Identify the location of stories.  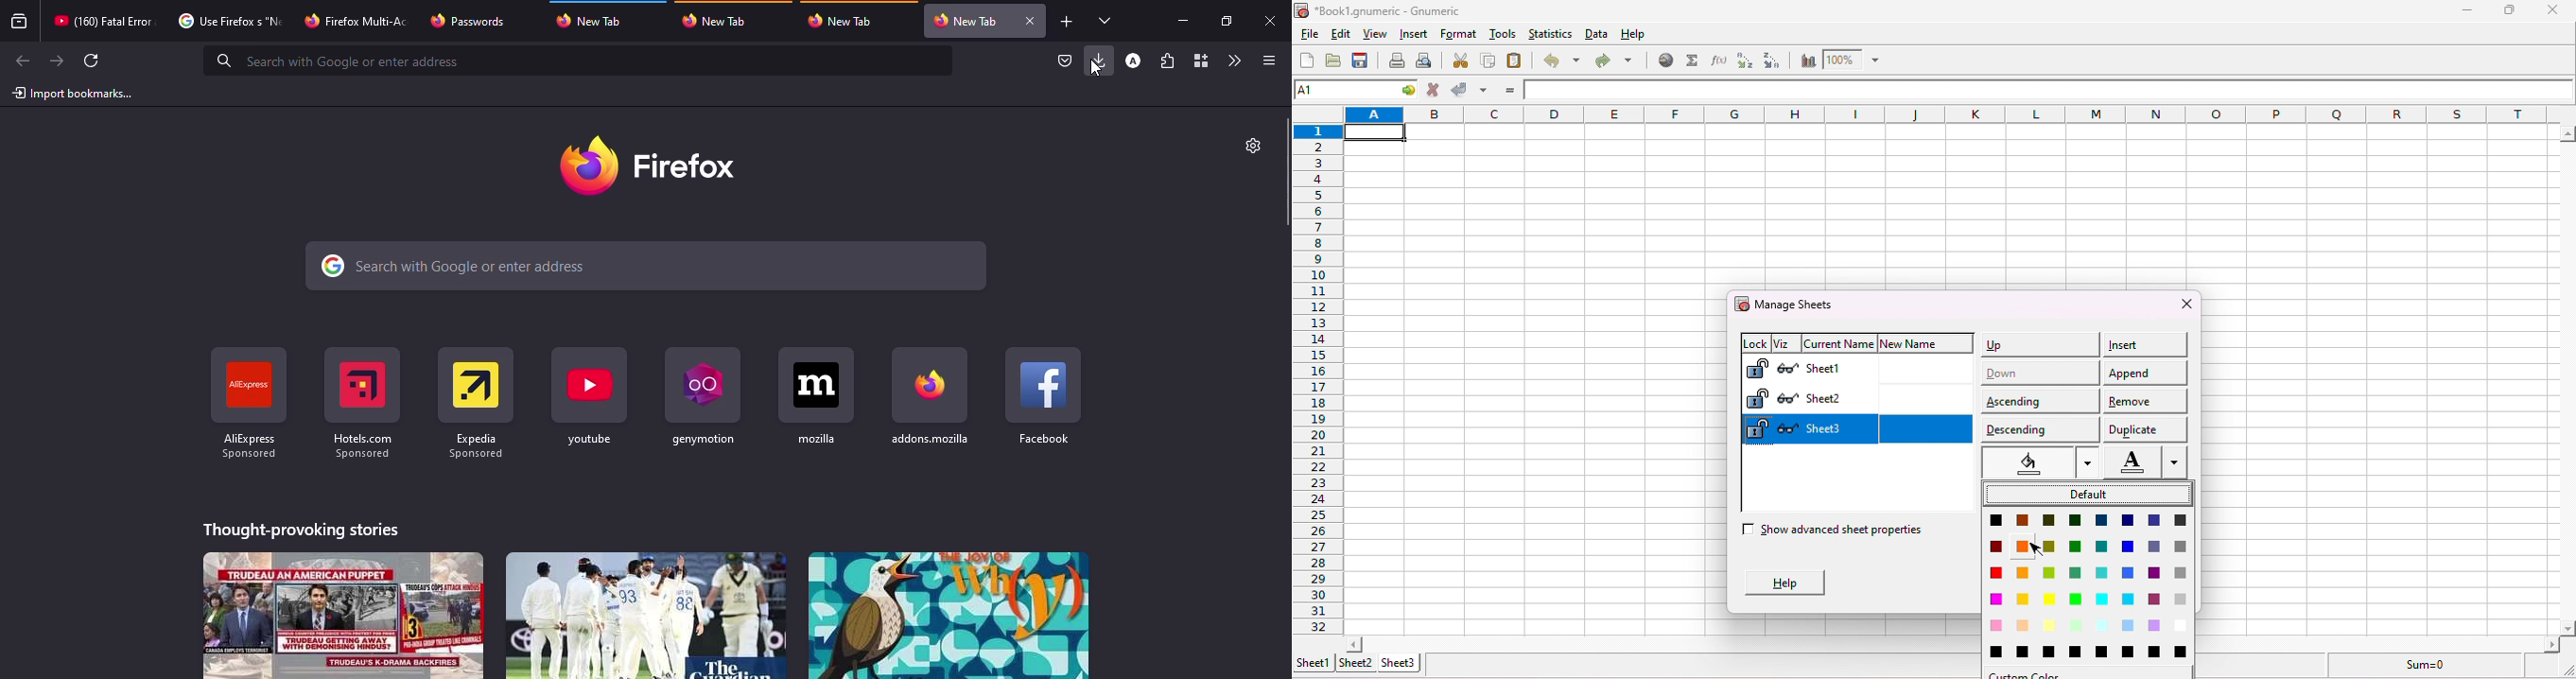
(948, 615).